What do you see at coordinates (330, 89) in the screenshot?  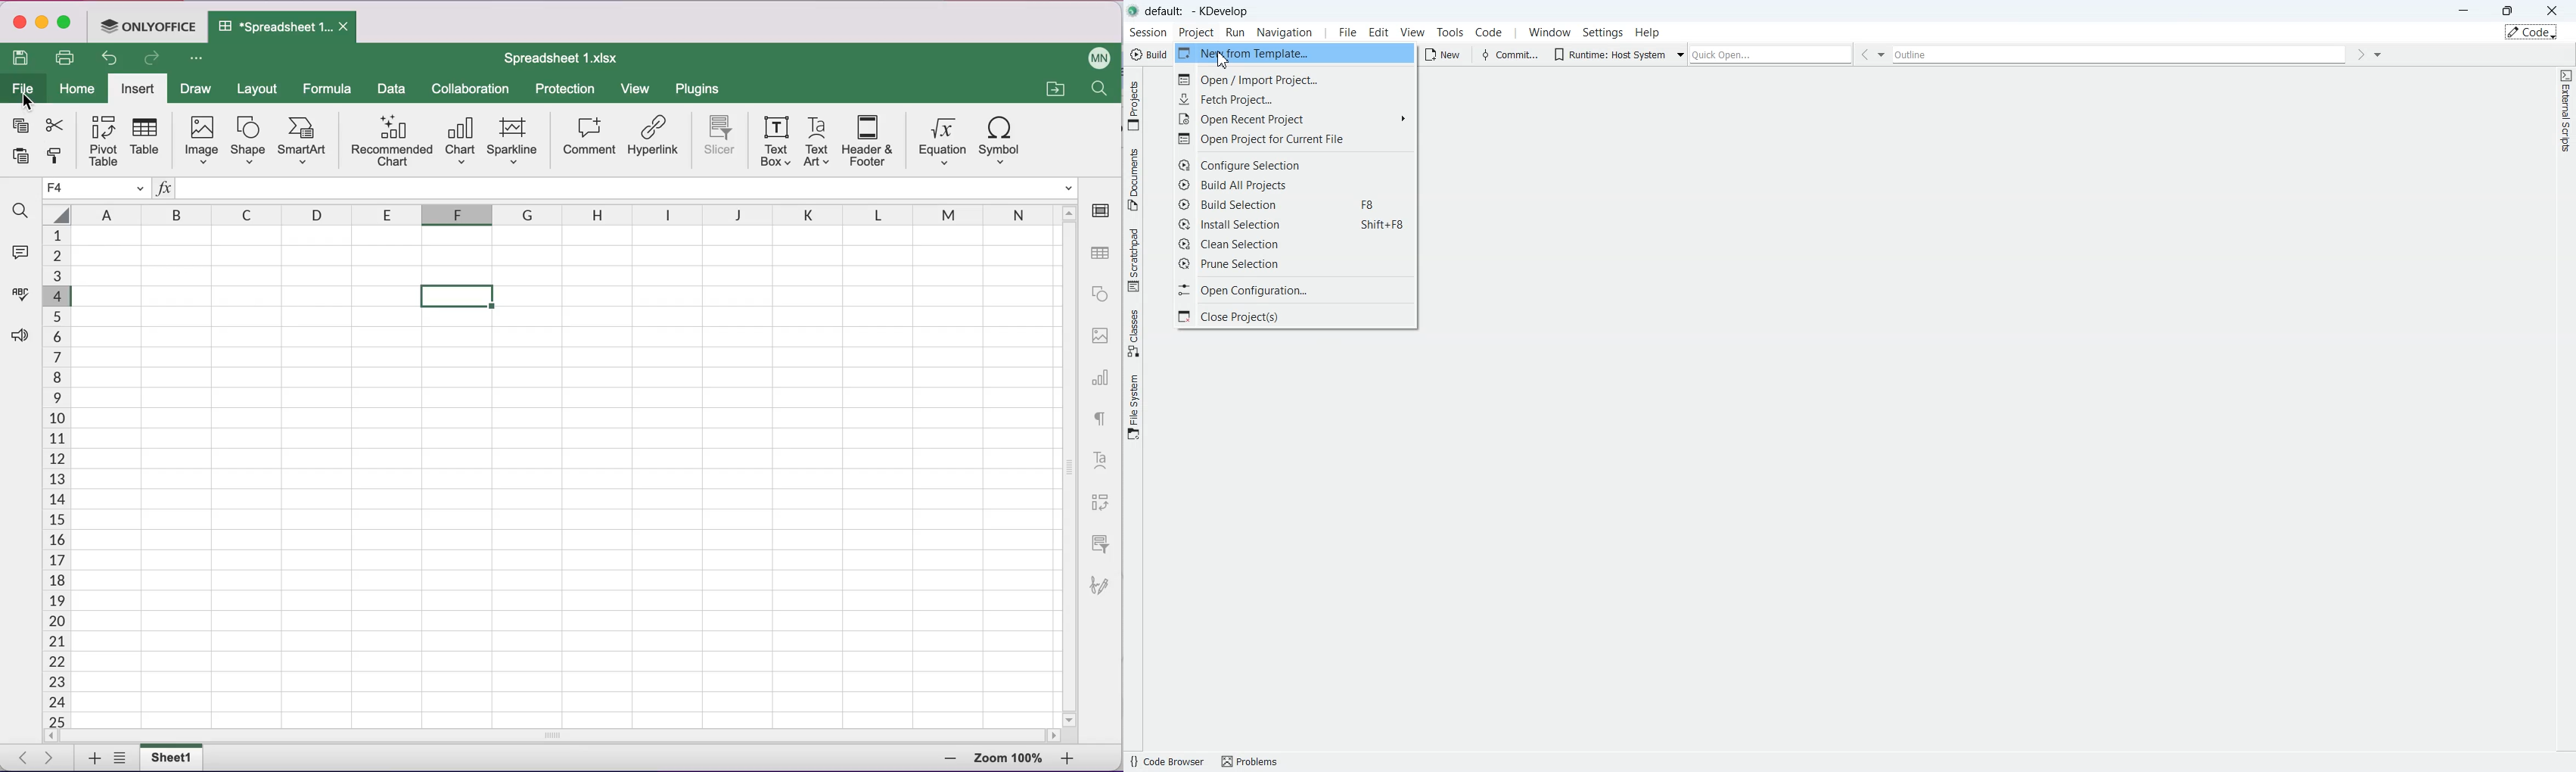 I see `formula` at bounding box center [330, 89].